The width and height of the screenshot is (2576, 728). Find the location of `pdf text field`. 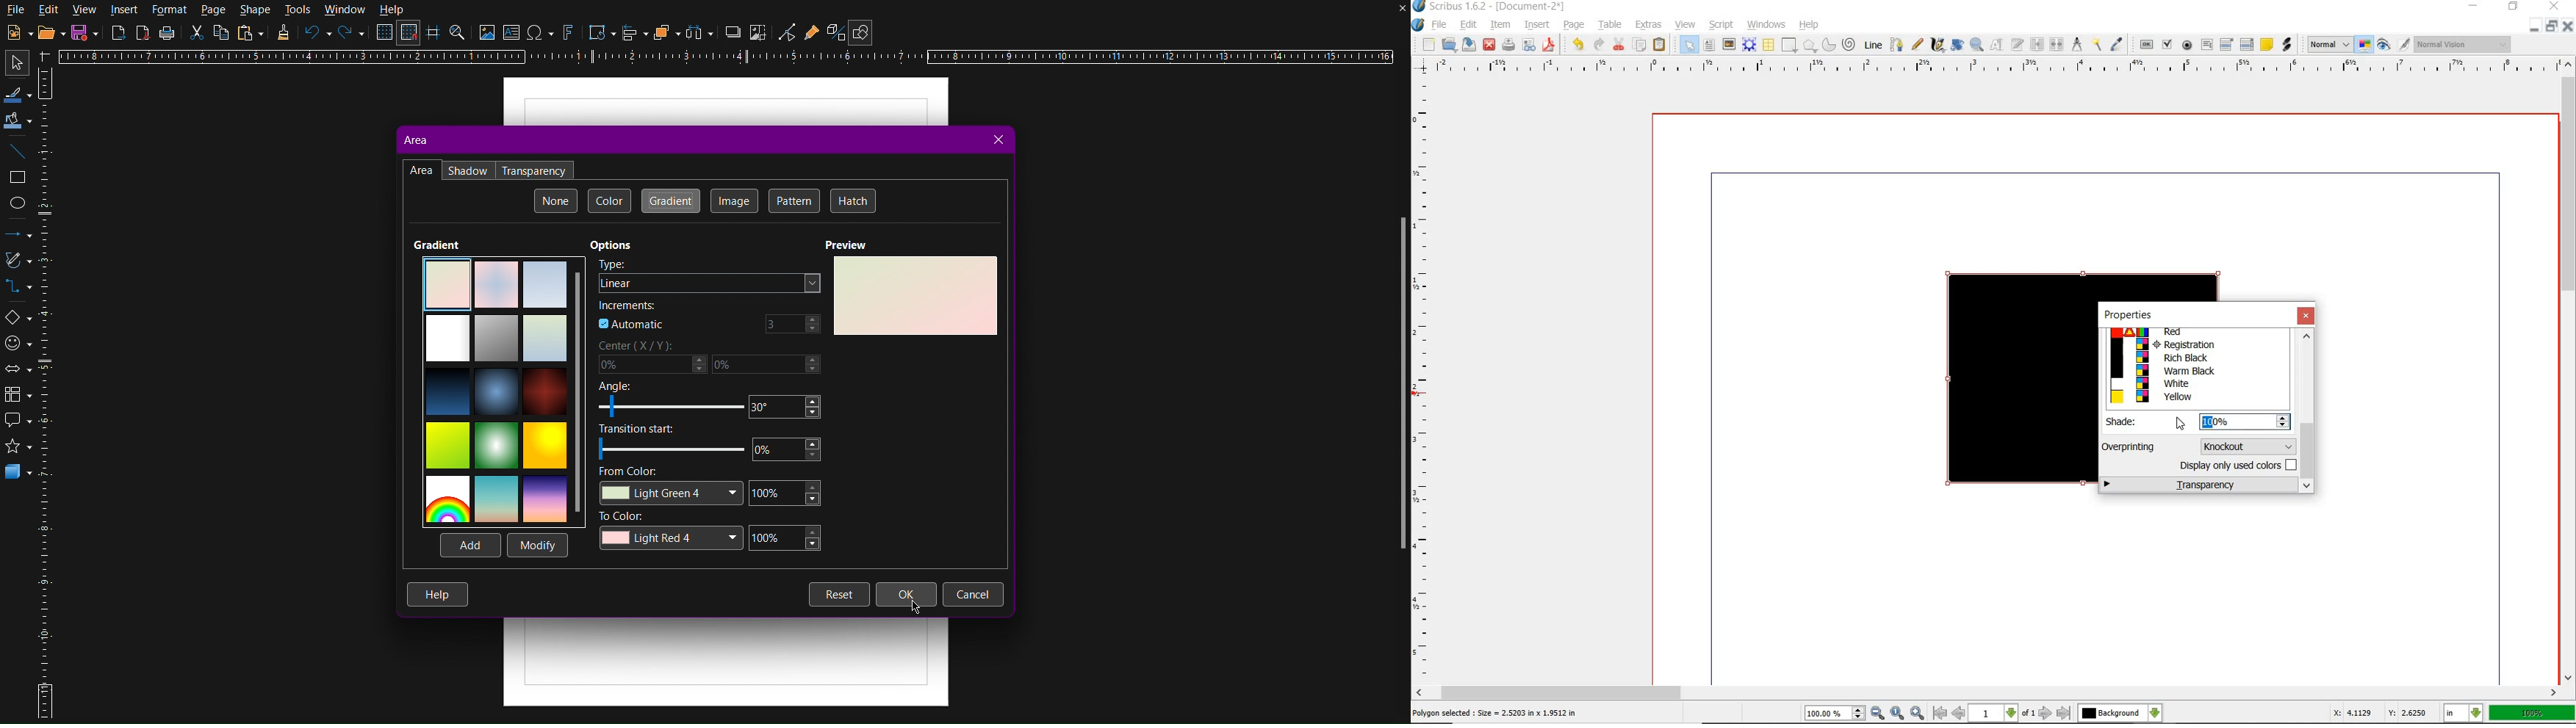

pdf text field is located at coordinates (2208, 45).